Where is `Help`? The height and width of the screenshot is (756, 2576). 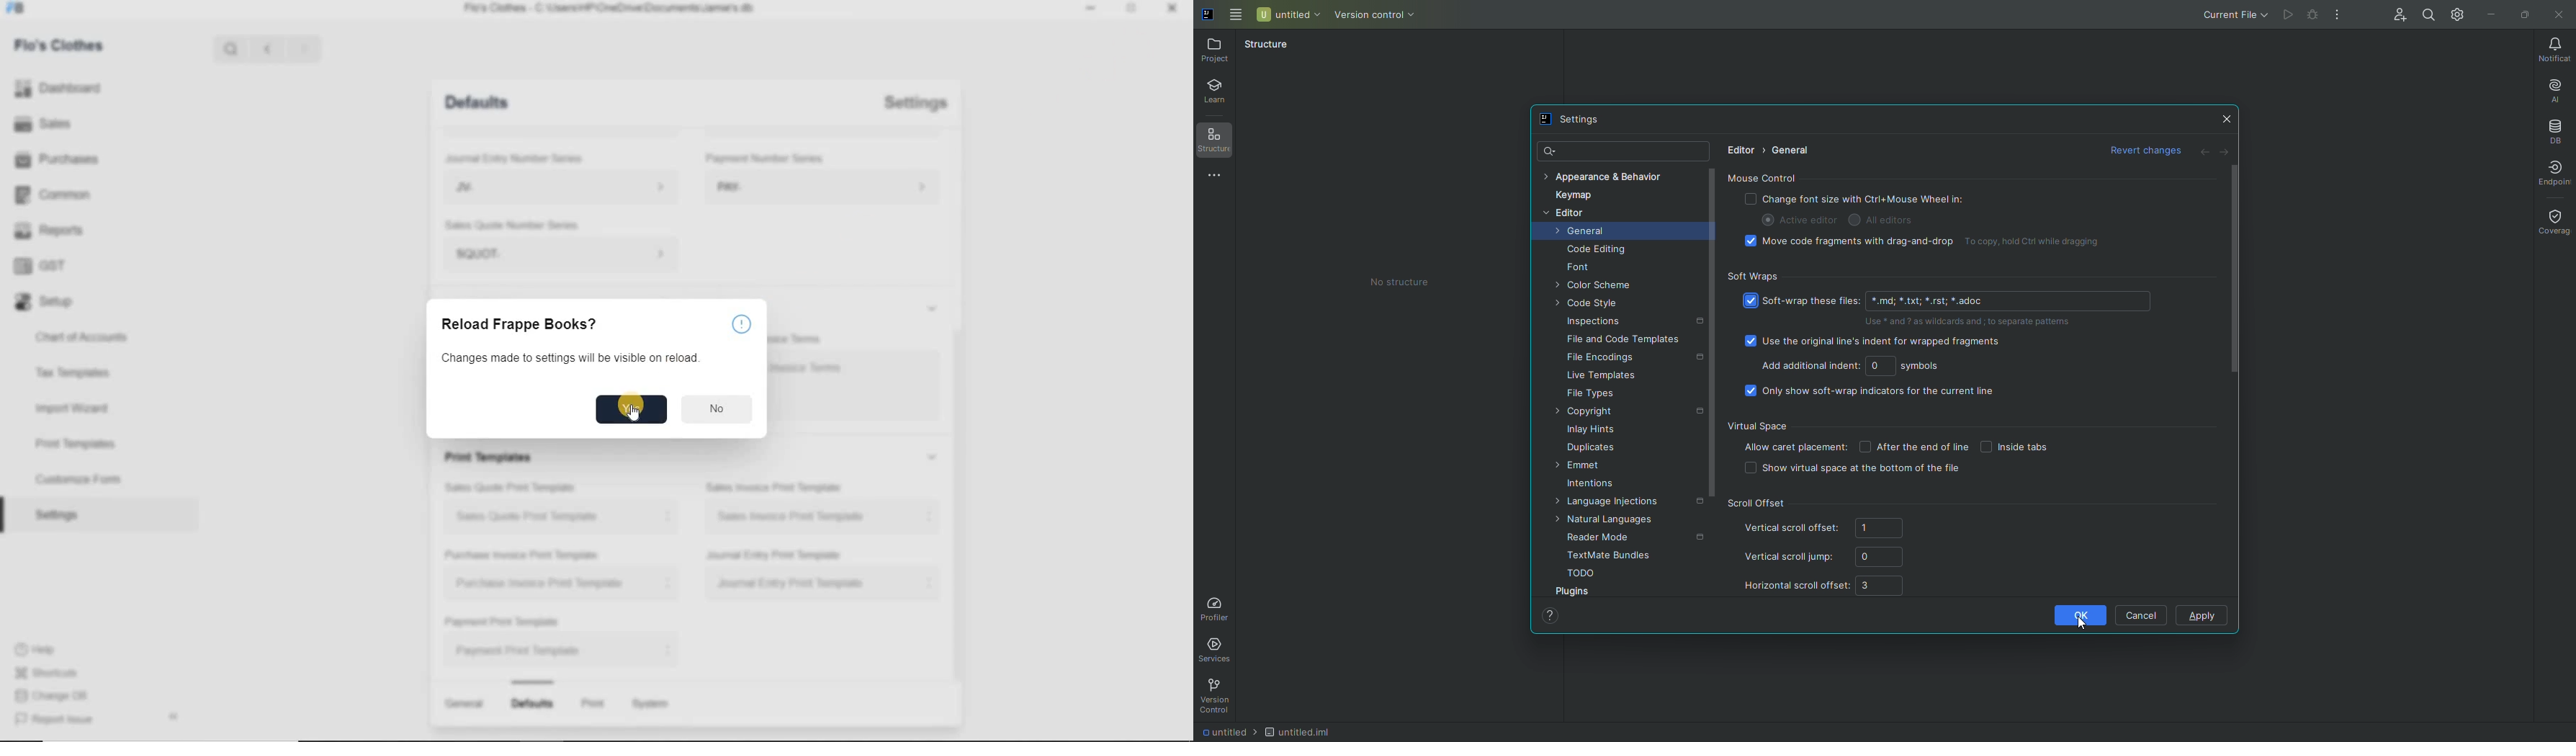
Help is located at coordinates (1553, 617).